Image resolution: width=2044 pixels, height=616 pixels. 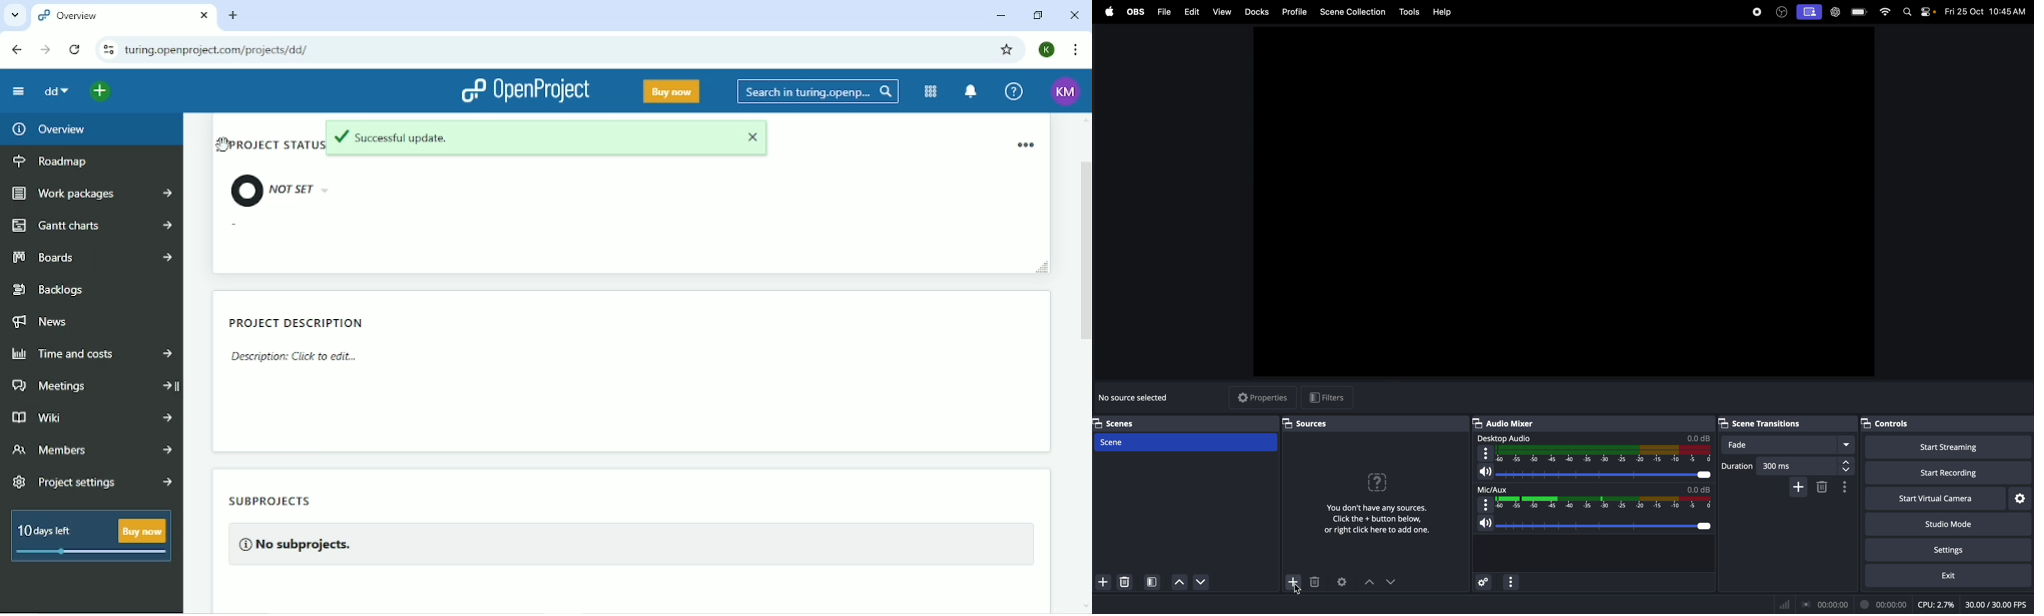 I want to click on obs menu, so click(x=1135, y=11).